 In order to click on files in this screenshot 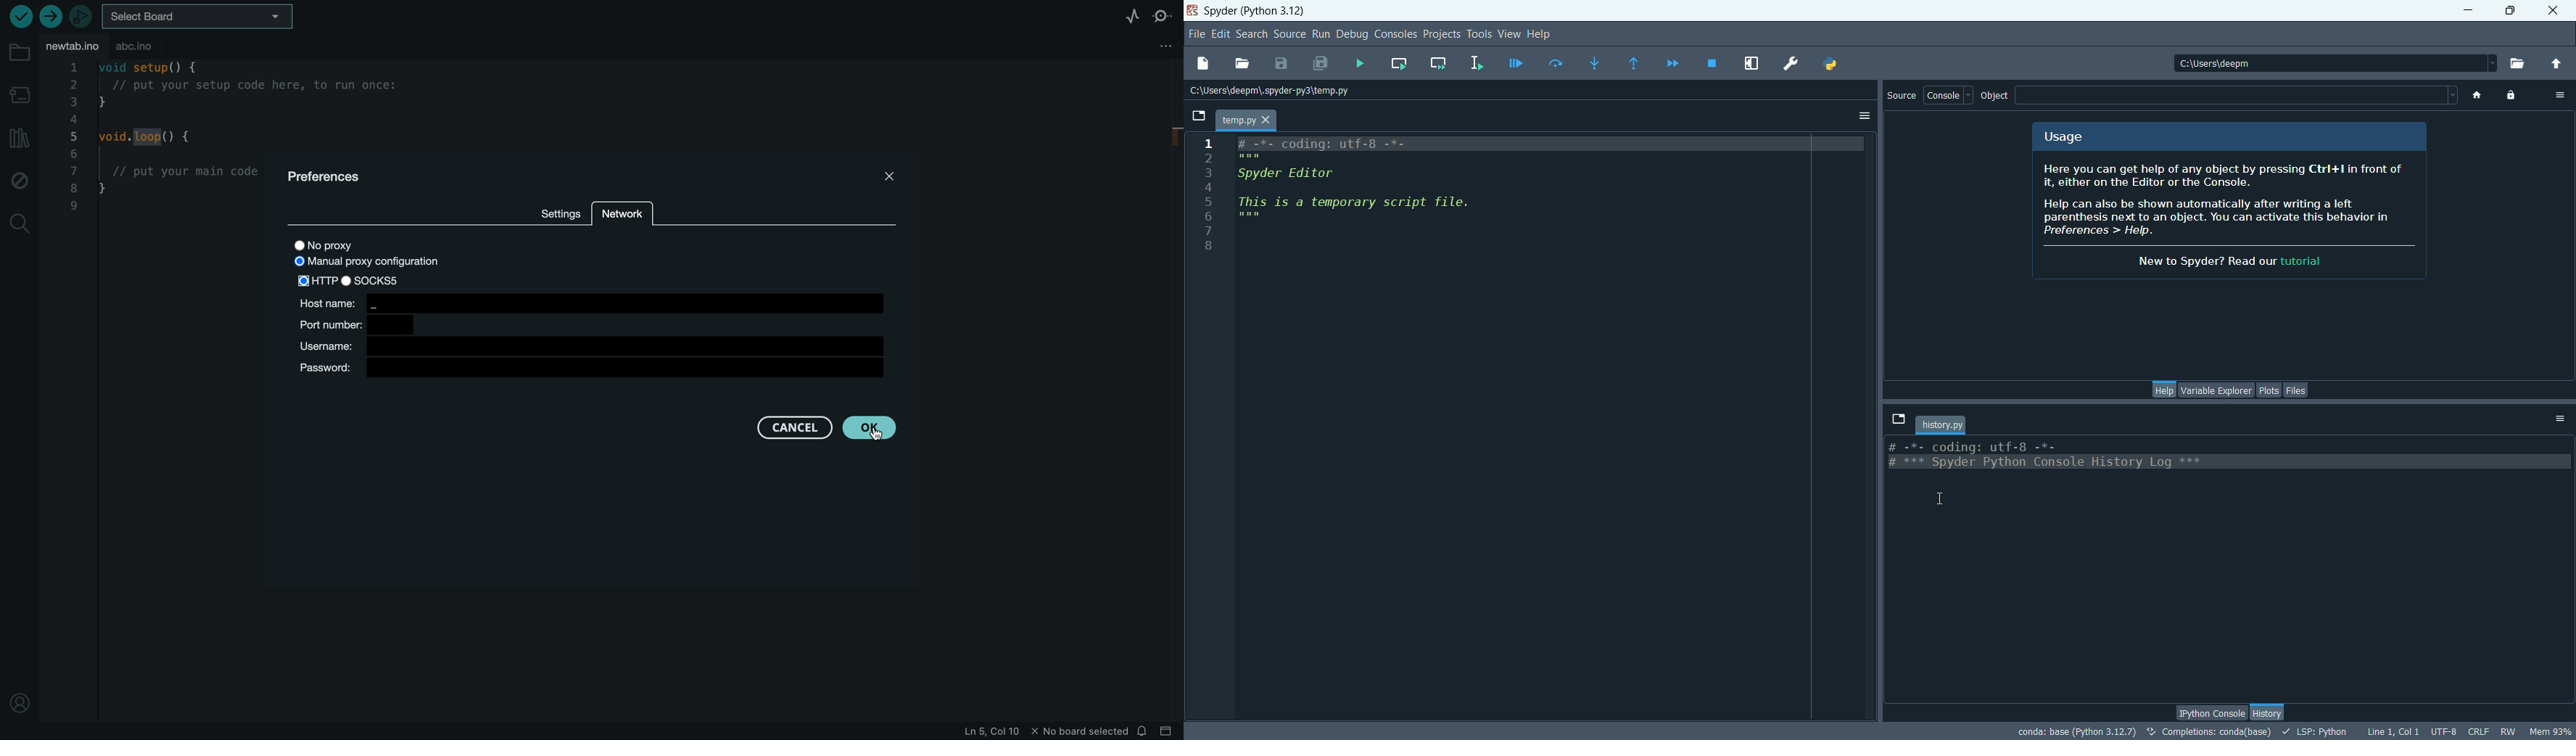, I will do `click(2295, 390)`.